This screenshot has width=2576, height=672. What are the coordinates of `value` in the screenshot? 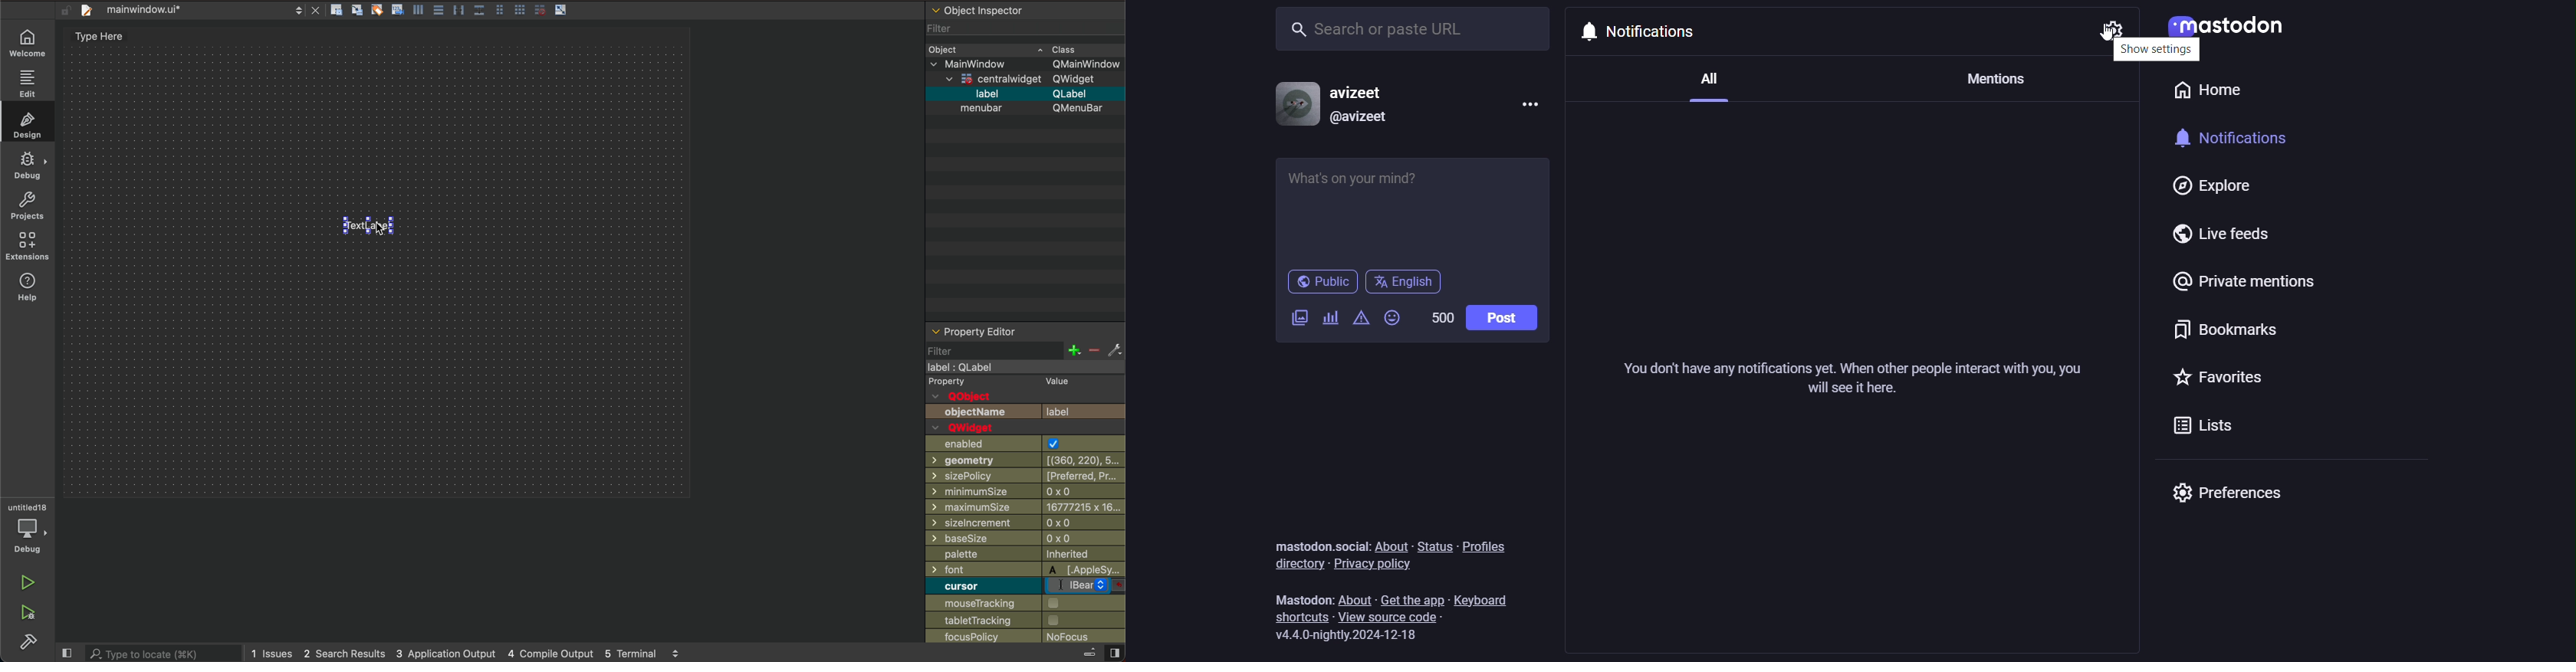 It's located at (1066, 381).